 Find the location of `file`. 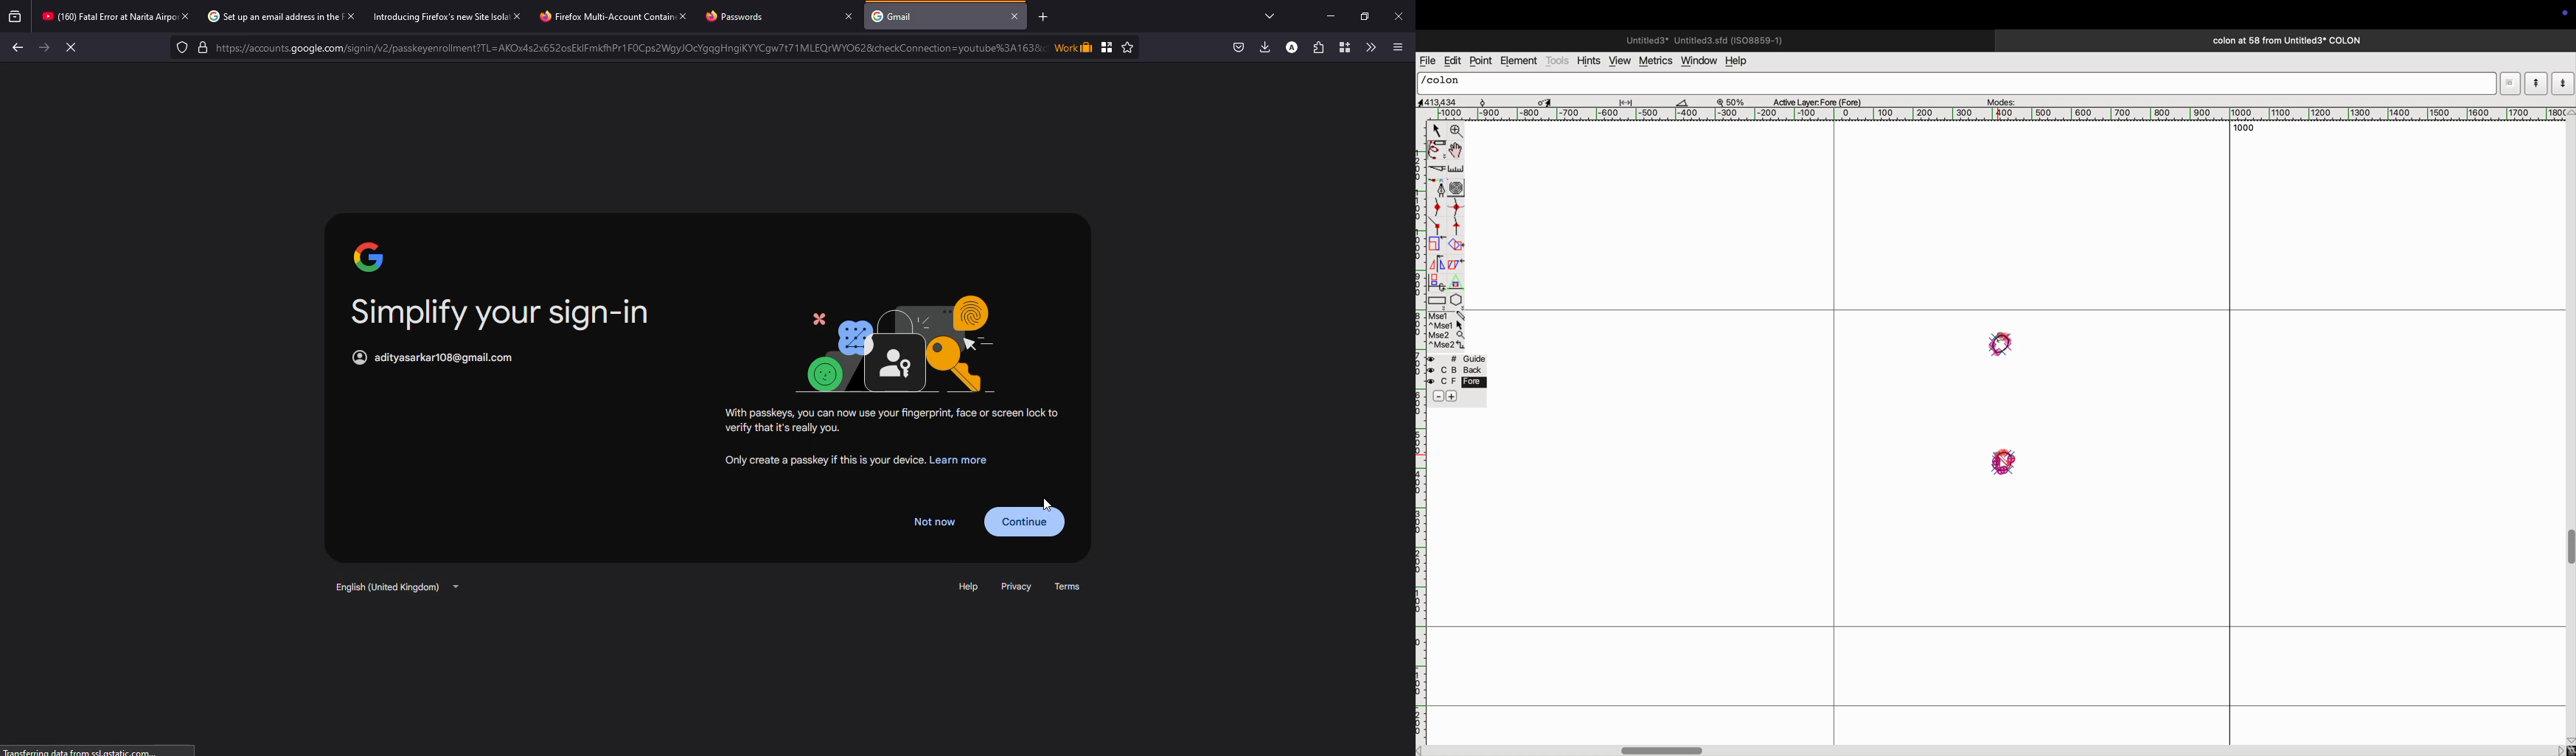

file is located at coordinates (1427, 61).